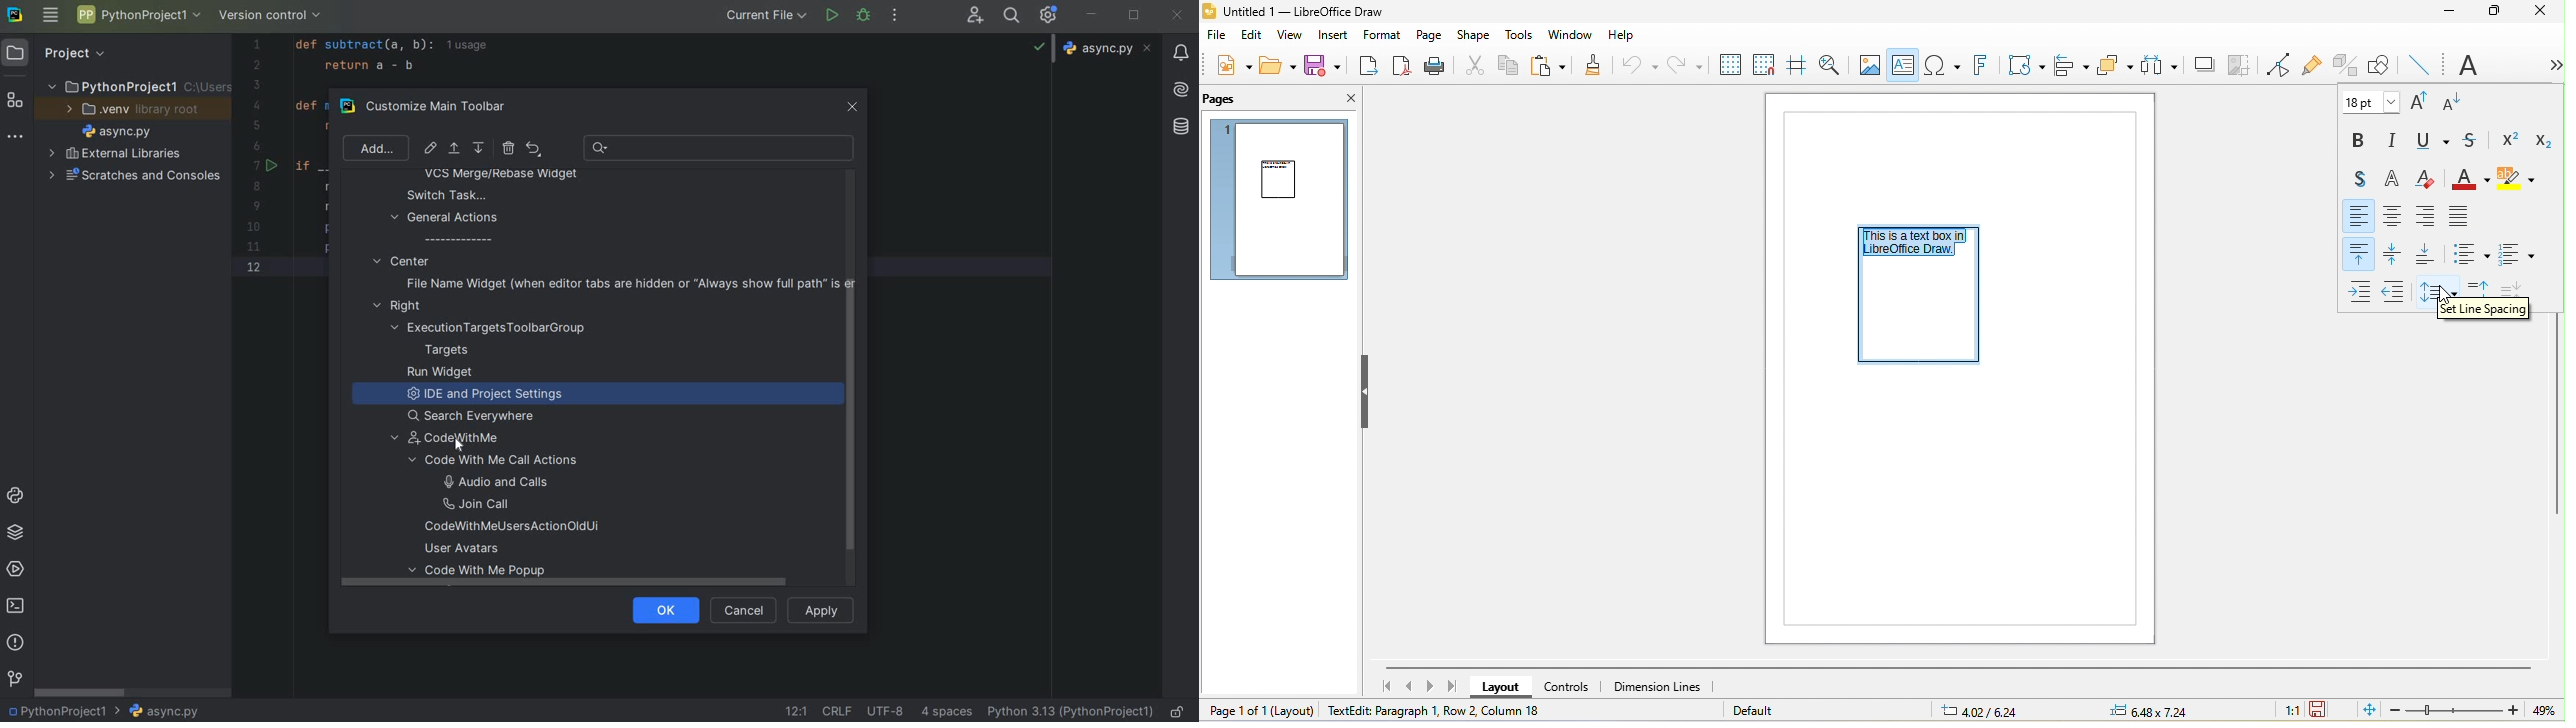 This screenshot has width=2576, height=728. What do you see at coordinates (1687, 66) in the screenshot?
I see `redo` at bounding box center [1687, 66].